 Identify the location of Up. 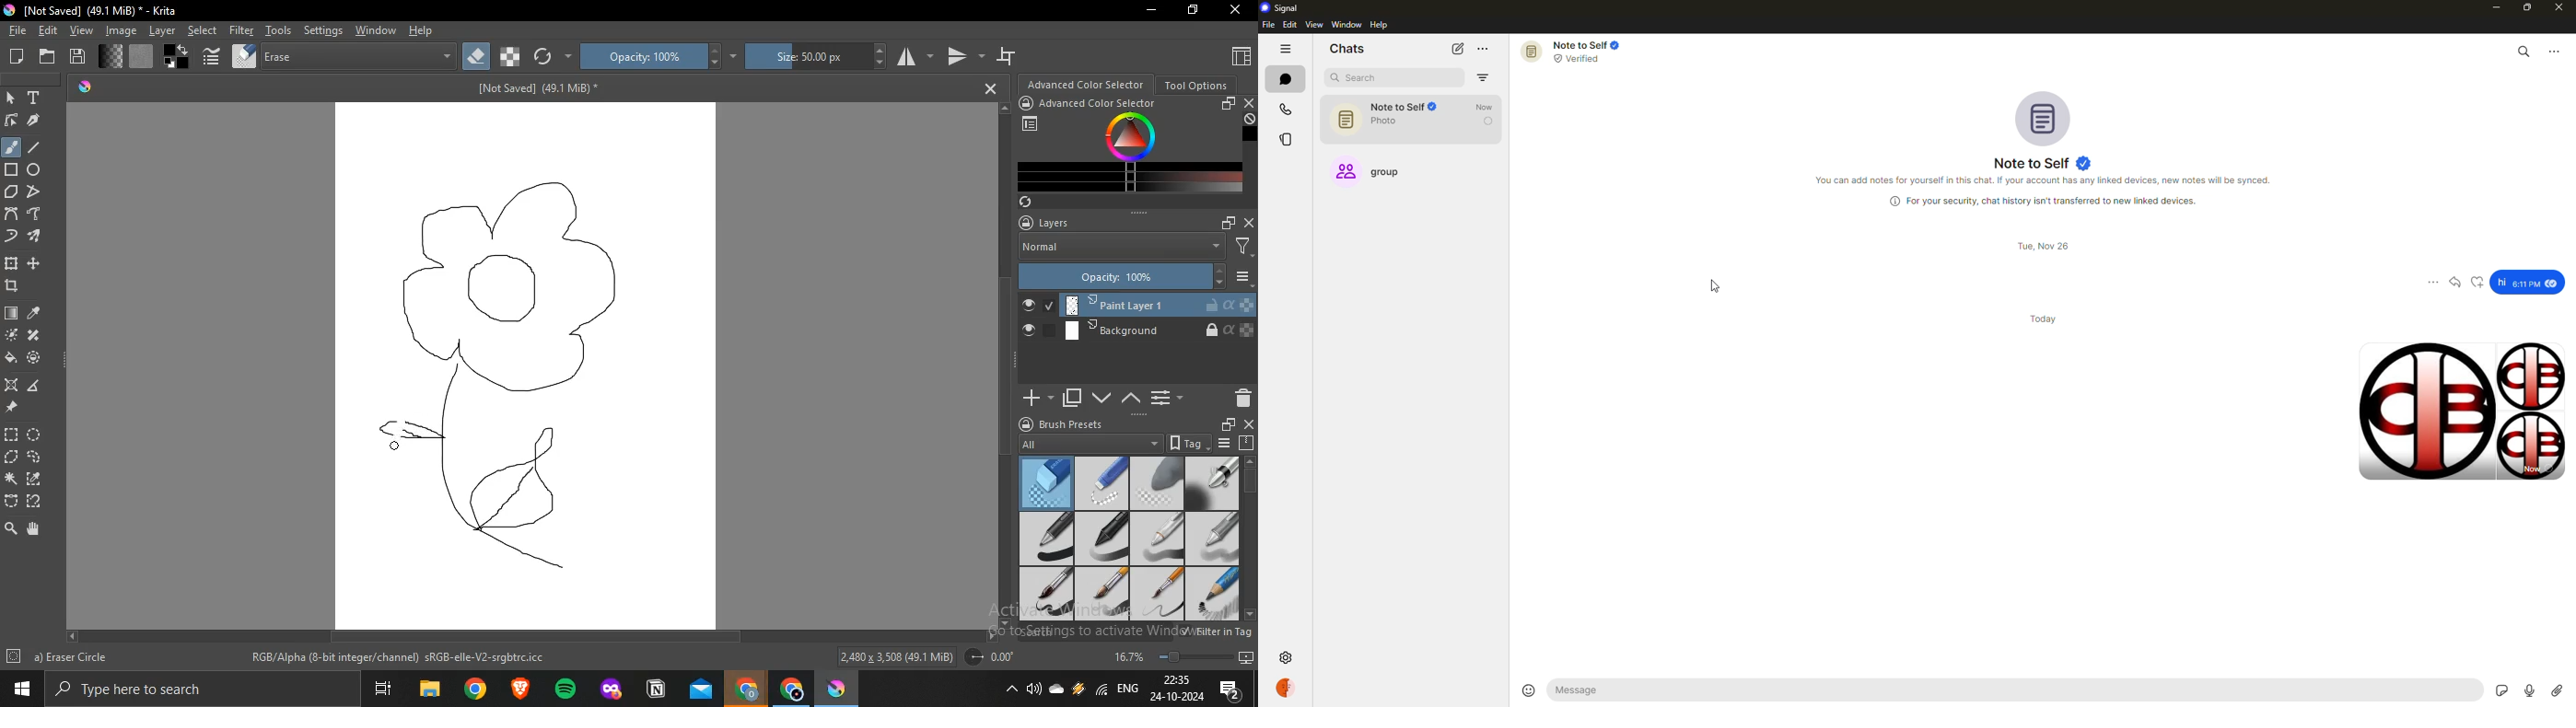
(1007, 107).